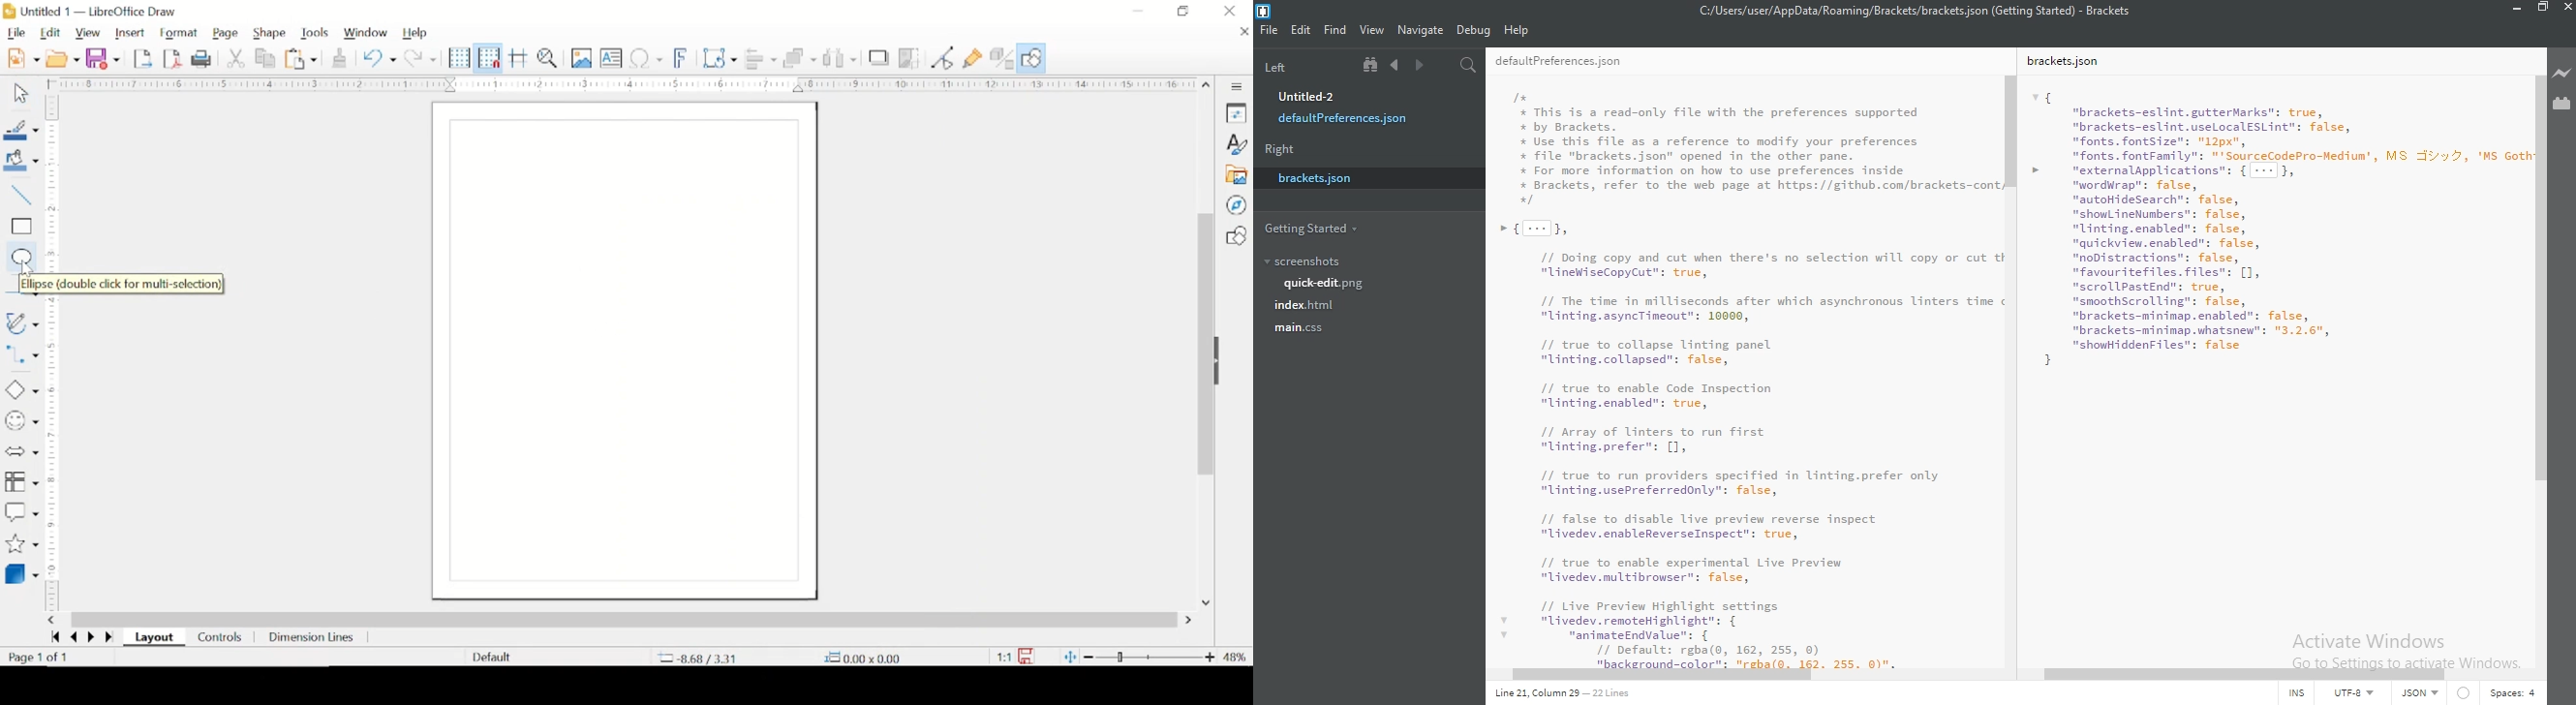 The height and width of the screenshot is (728, 2576). Describe the element at coordinates (1189, 620) in the screenshot. I see `scroll right arrow` at that location.